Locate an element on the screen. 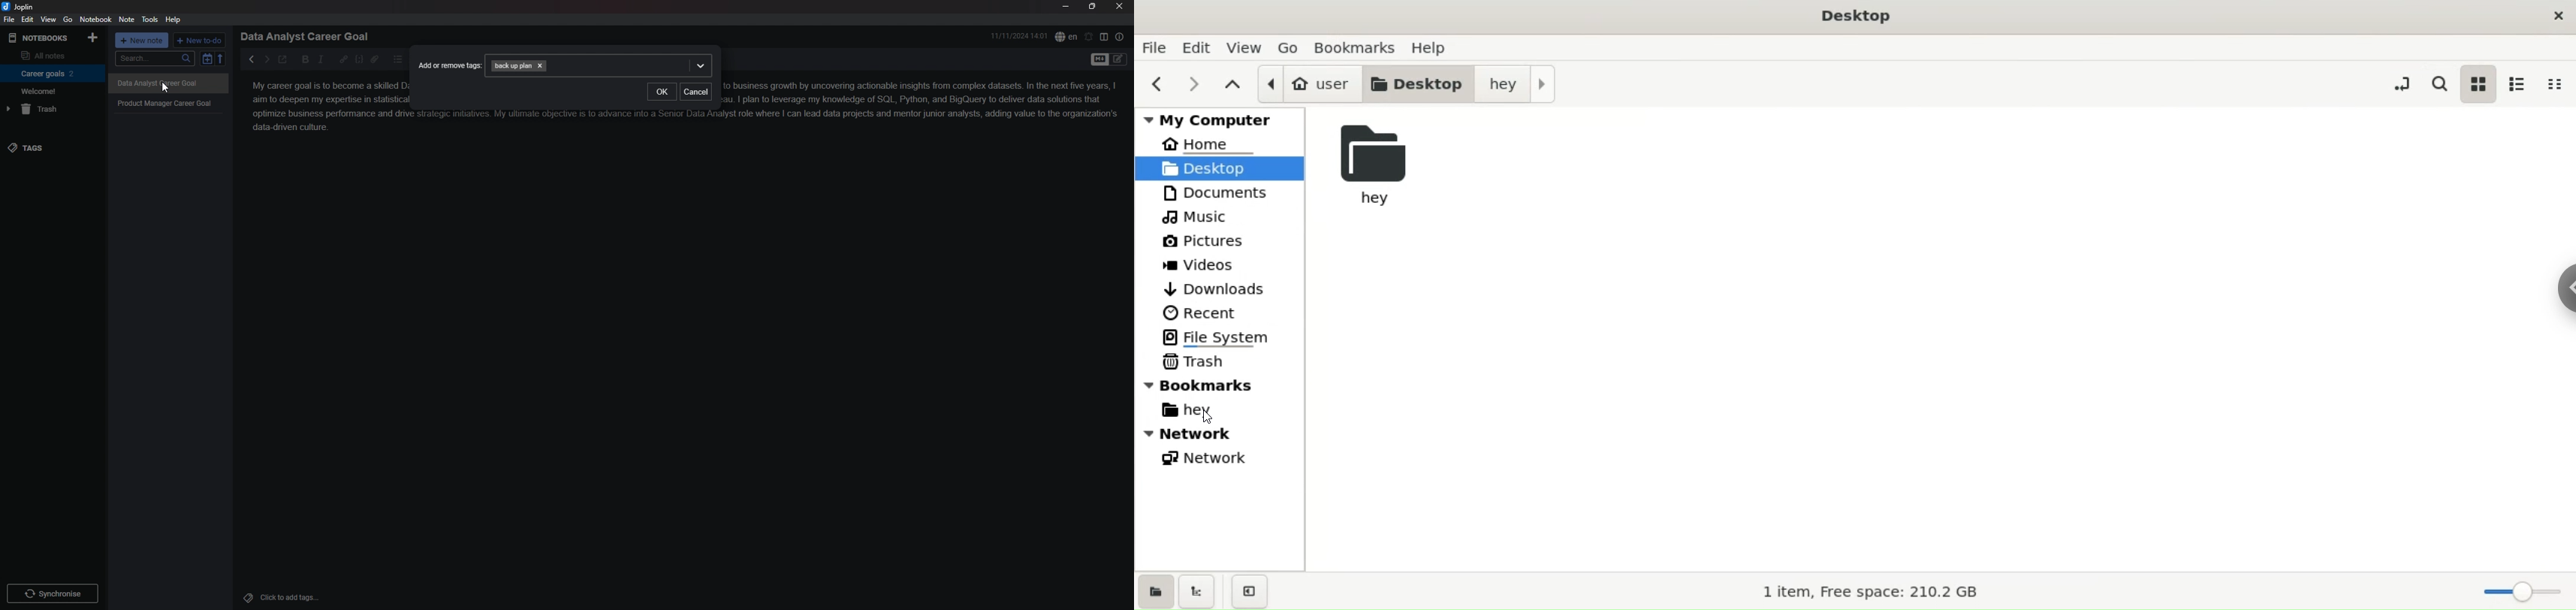 The width and height of the screenshot is (2576, 616). notebooks is located at coordinates (40, 38).